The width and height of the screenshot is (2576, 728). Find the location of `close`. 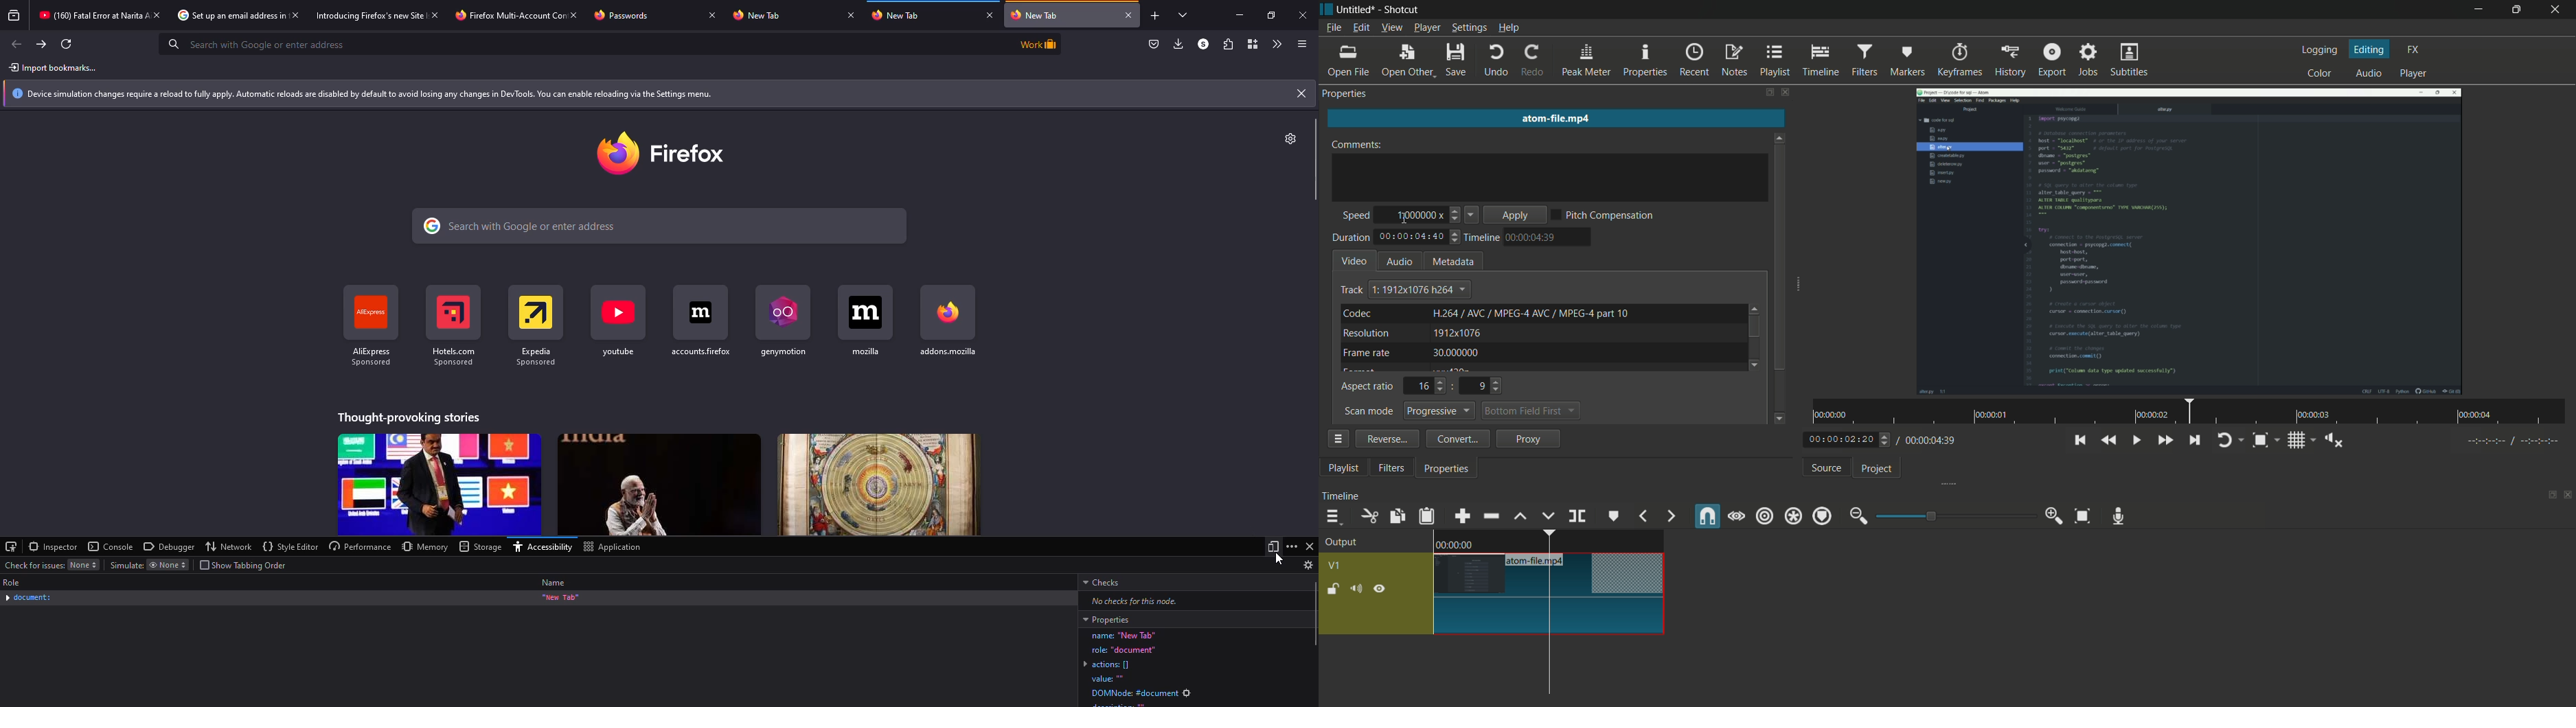

close is located at coordinates (1301, 93).